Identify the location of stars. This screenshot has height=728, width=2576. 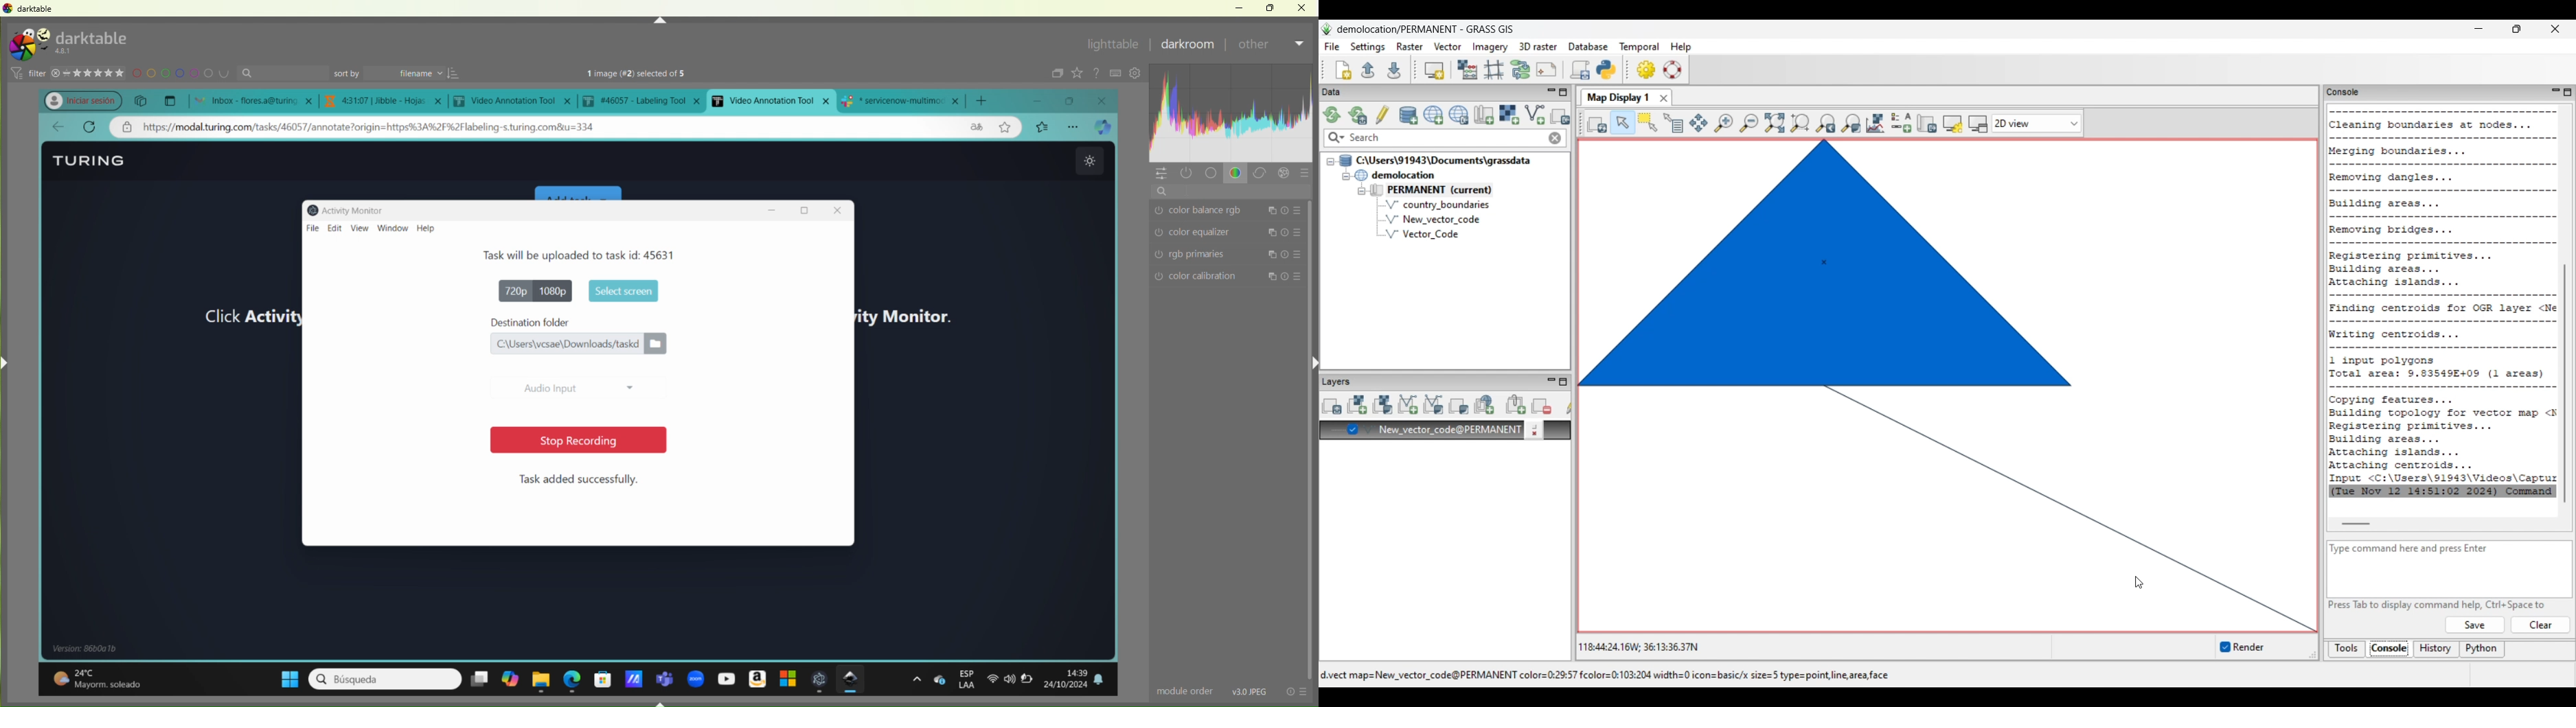
(90, 71).